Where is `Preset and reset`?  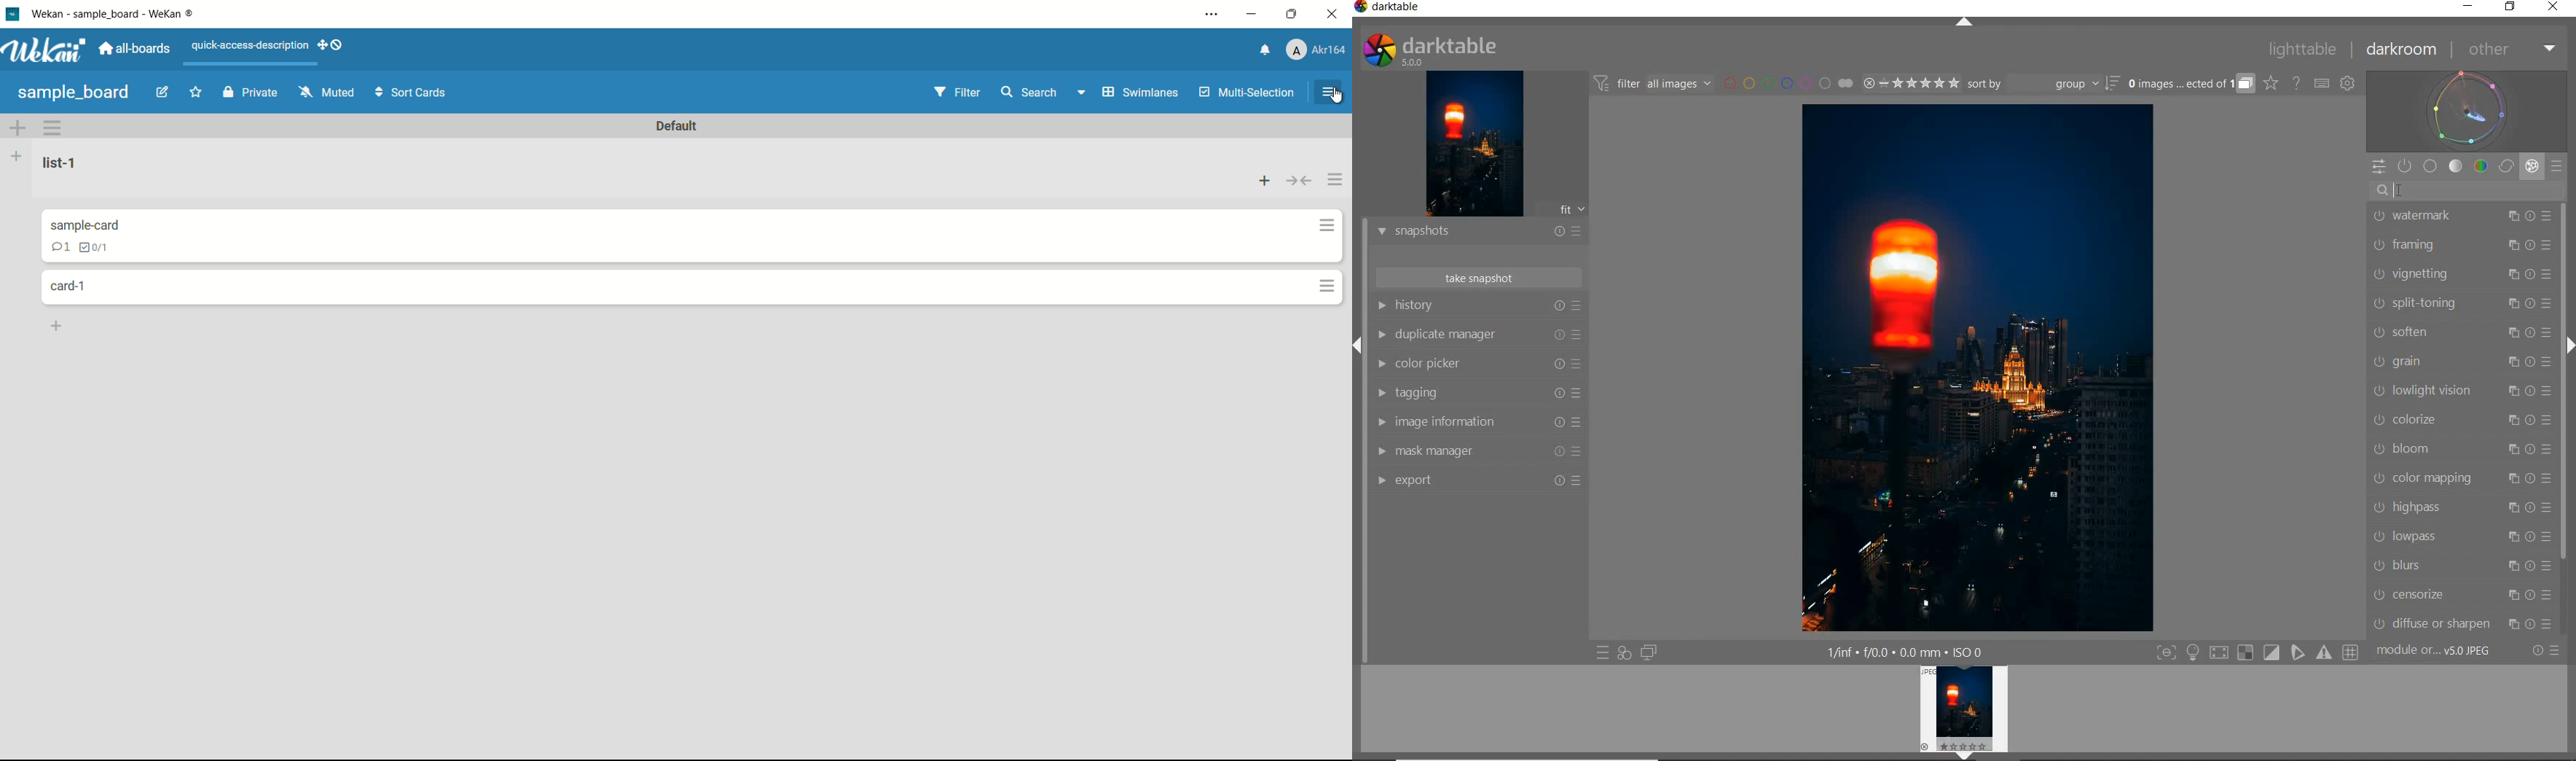 Preset and reset is located at coordinates (2548, 449).